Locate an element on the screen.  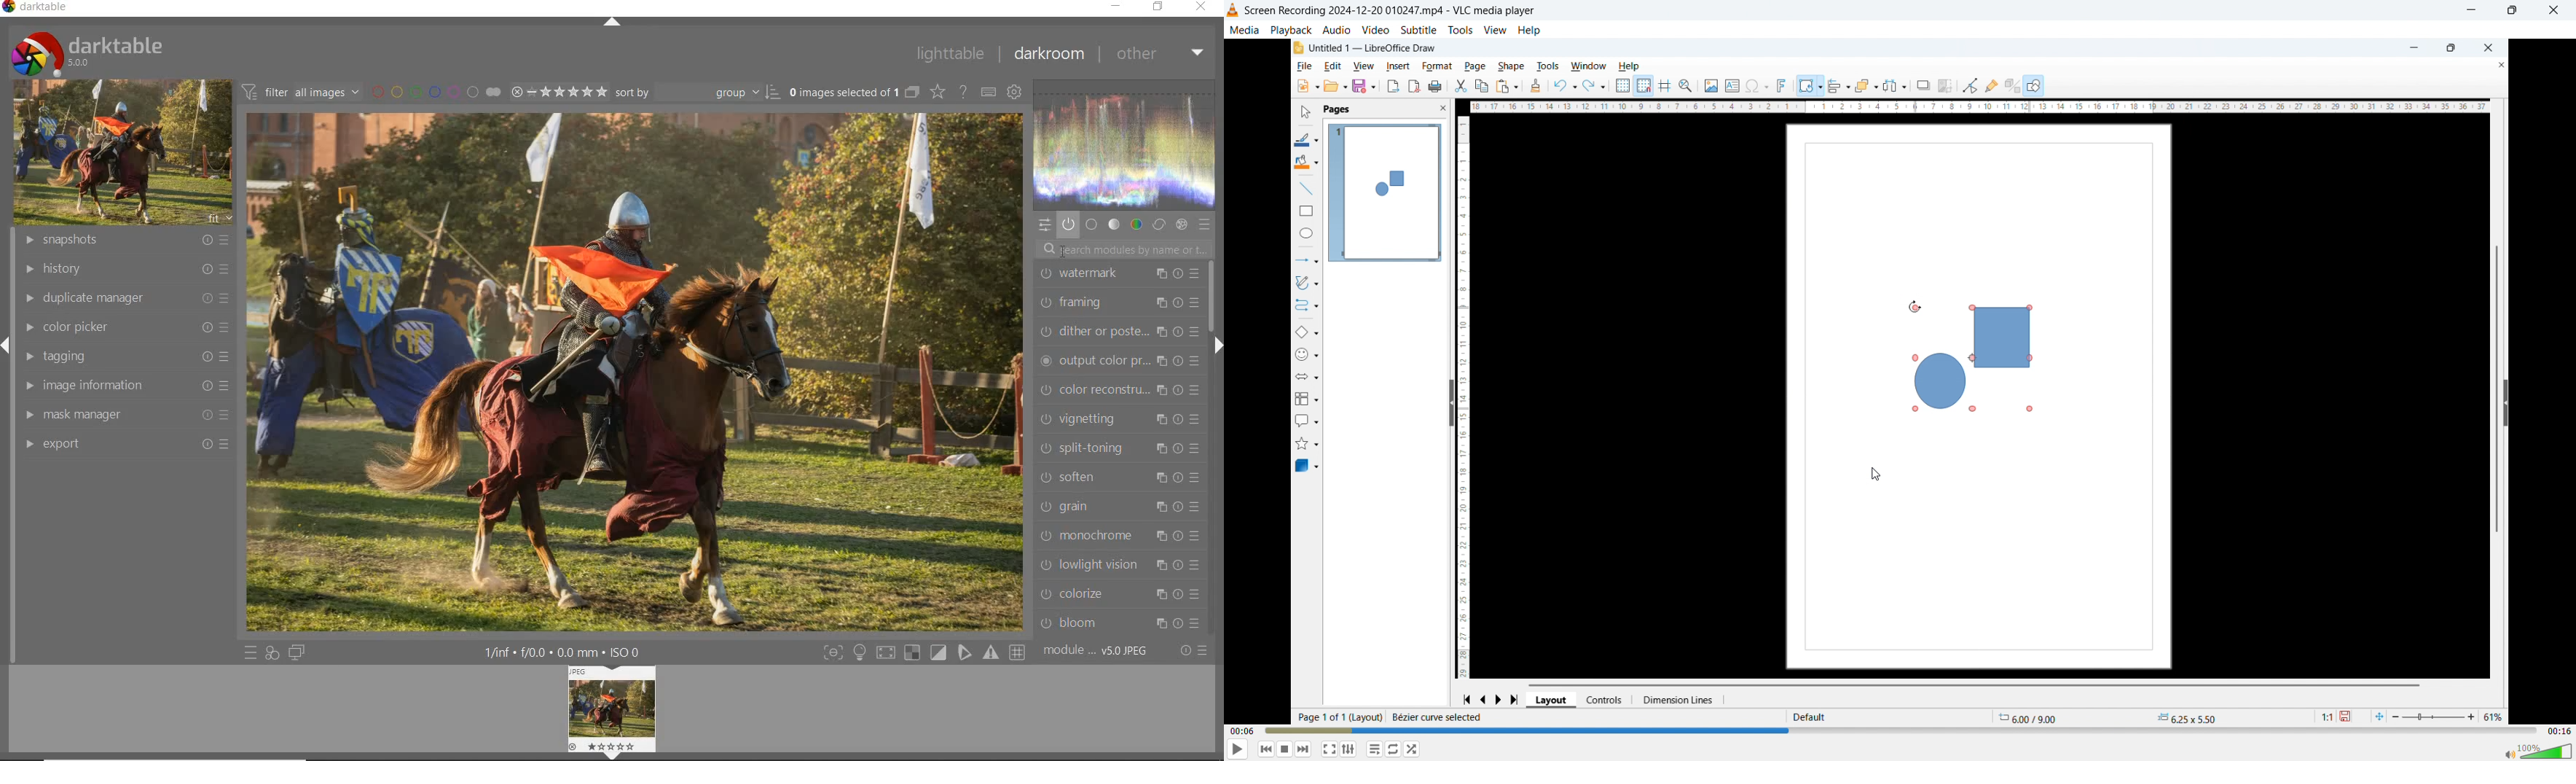
show only active modules is located at coordinates (1068, 222).